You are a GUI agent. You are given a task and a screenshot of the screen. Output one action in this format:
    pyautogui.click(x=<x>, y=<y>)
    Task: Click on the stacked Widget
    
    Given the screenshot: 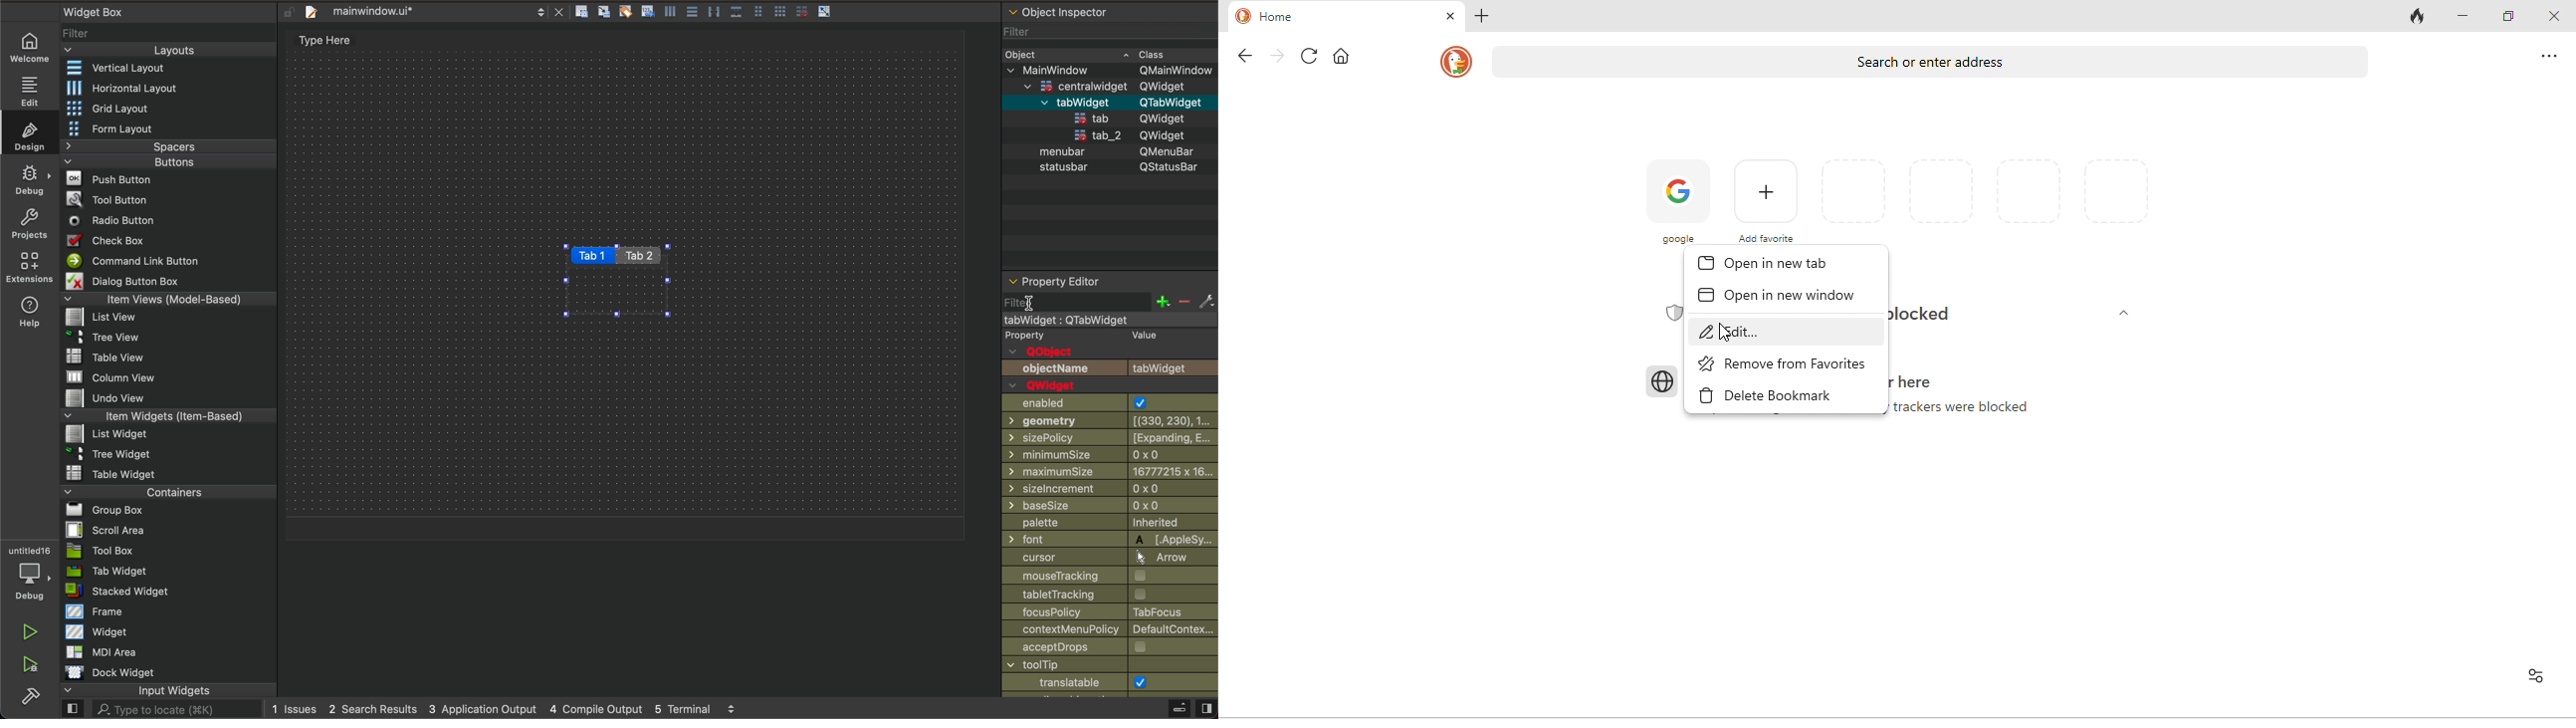 What is the action you would take?
    pyautogui.click(x=120, y=591)
    